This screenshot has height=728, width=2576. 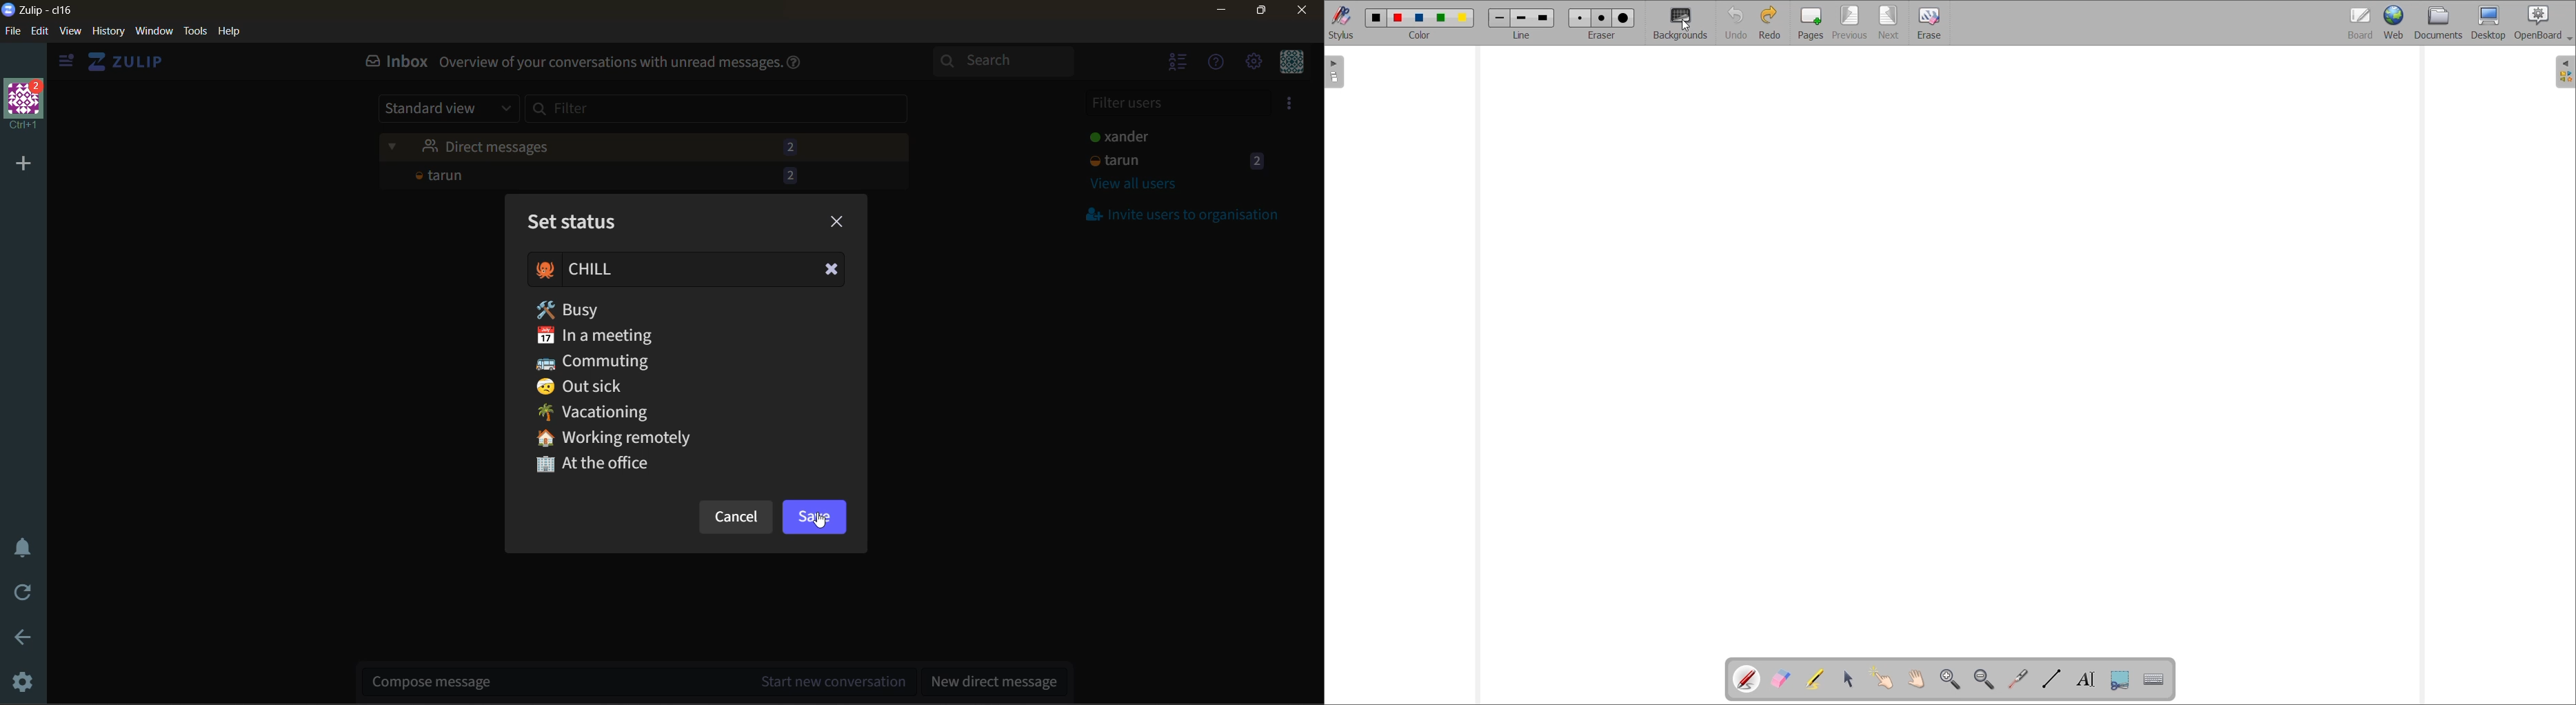 I want to click on Cursor, so click(x=829, y=522).